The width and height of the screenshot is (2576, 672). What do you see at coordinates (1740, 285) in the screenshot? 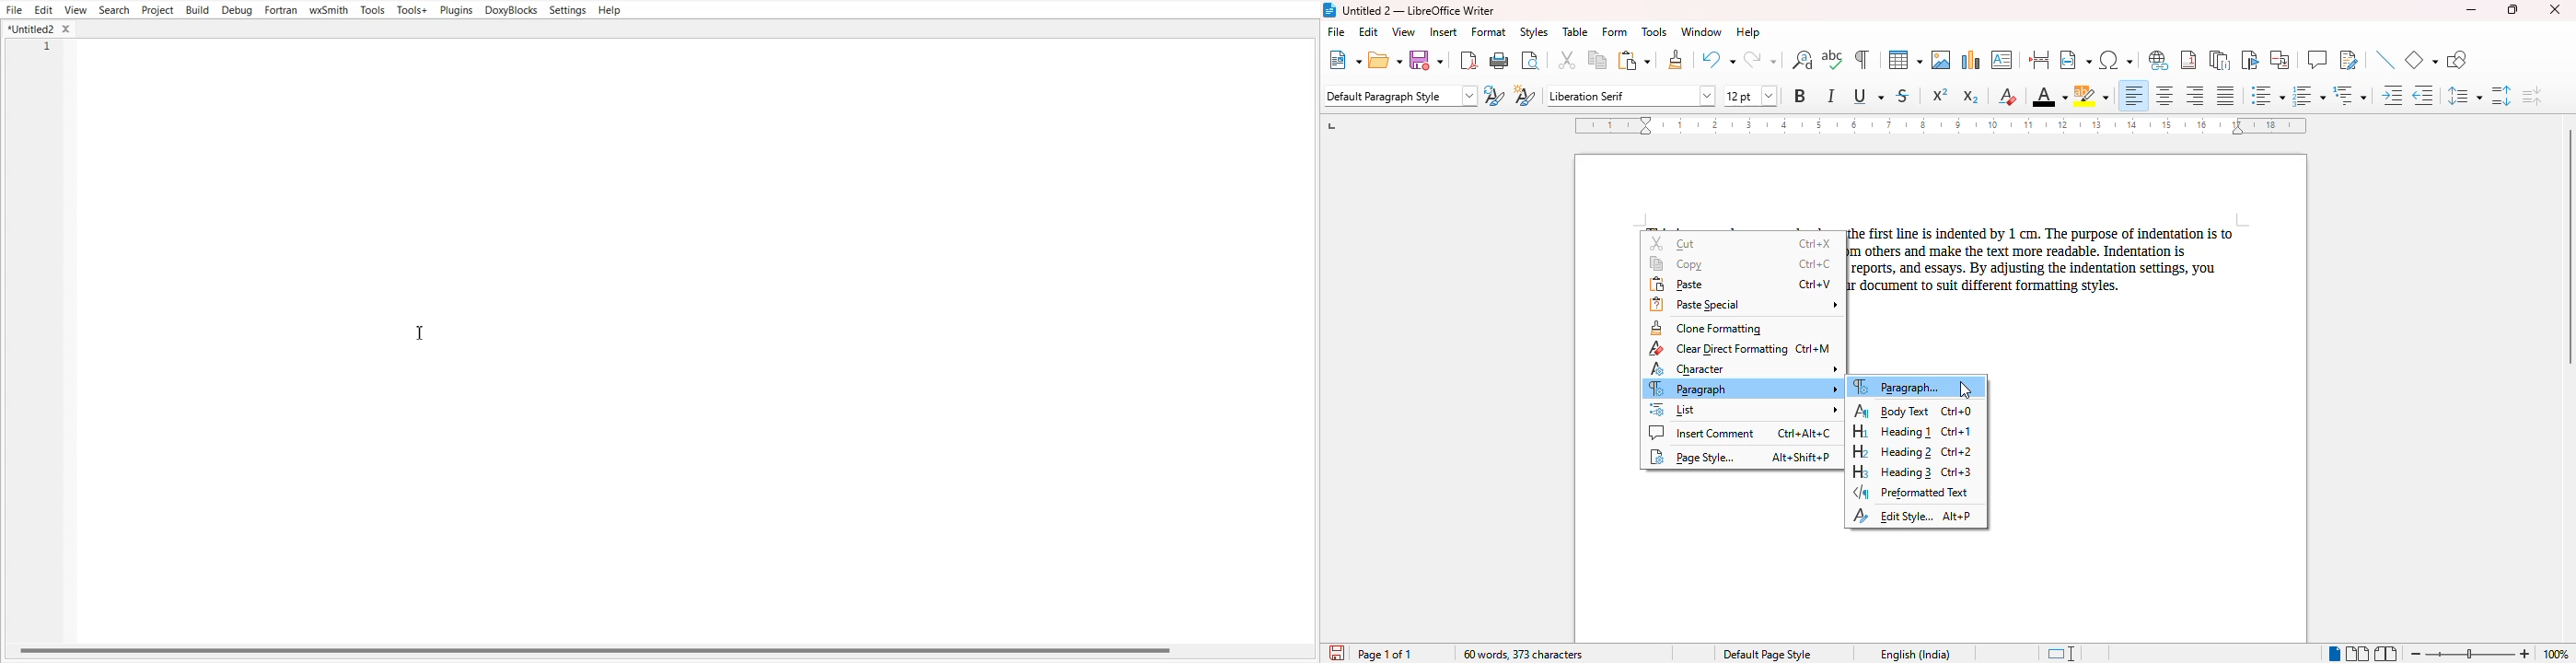
I see `paste` at bounding box center [1740, 285].